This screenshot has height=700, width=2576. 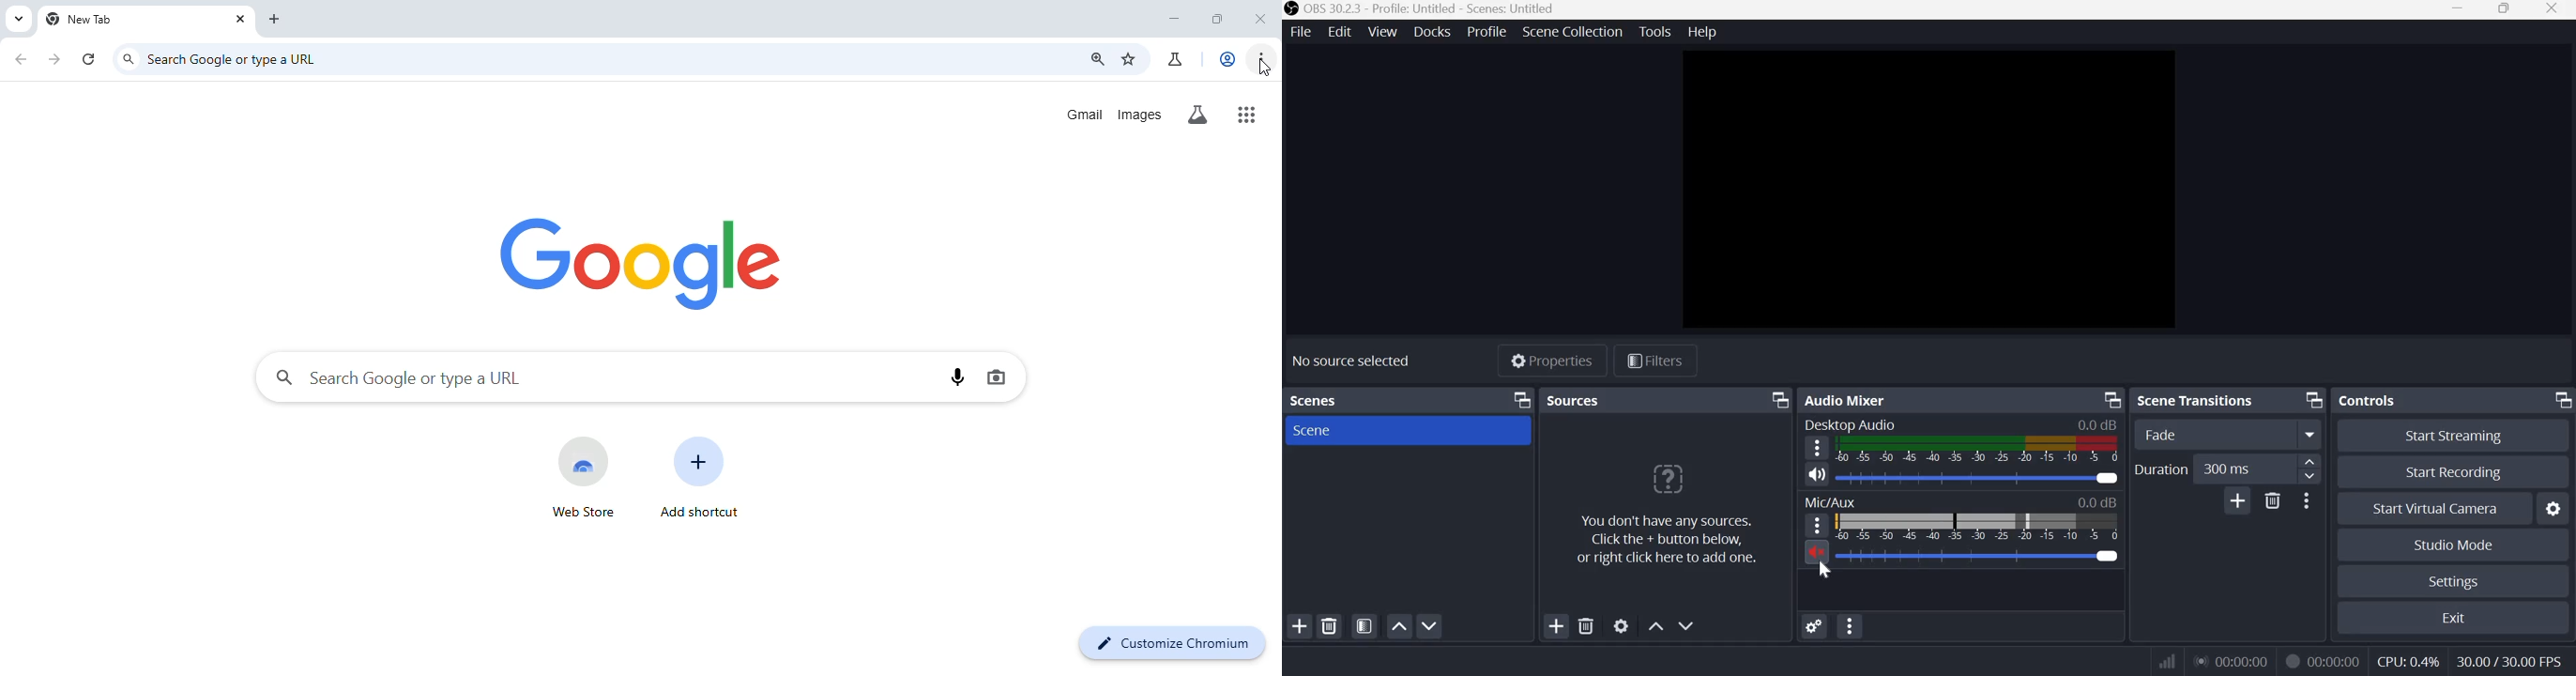 I want to click on Scene, so click(x=1343, y=430).